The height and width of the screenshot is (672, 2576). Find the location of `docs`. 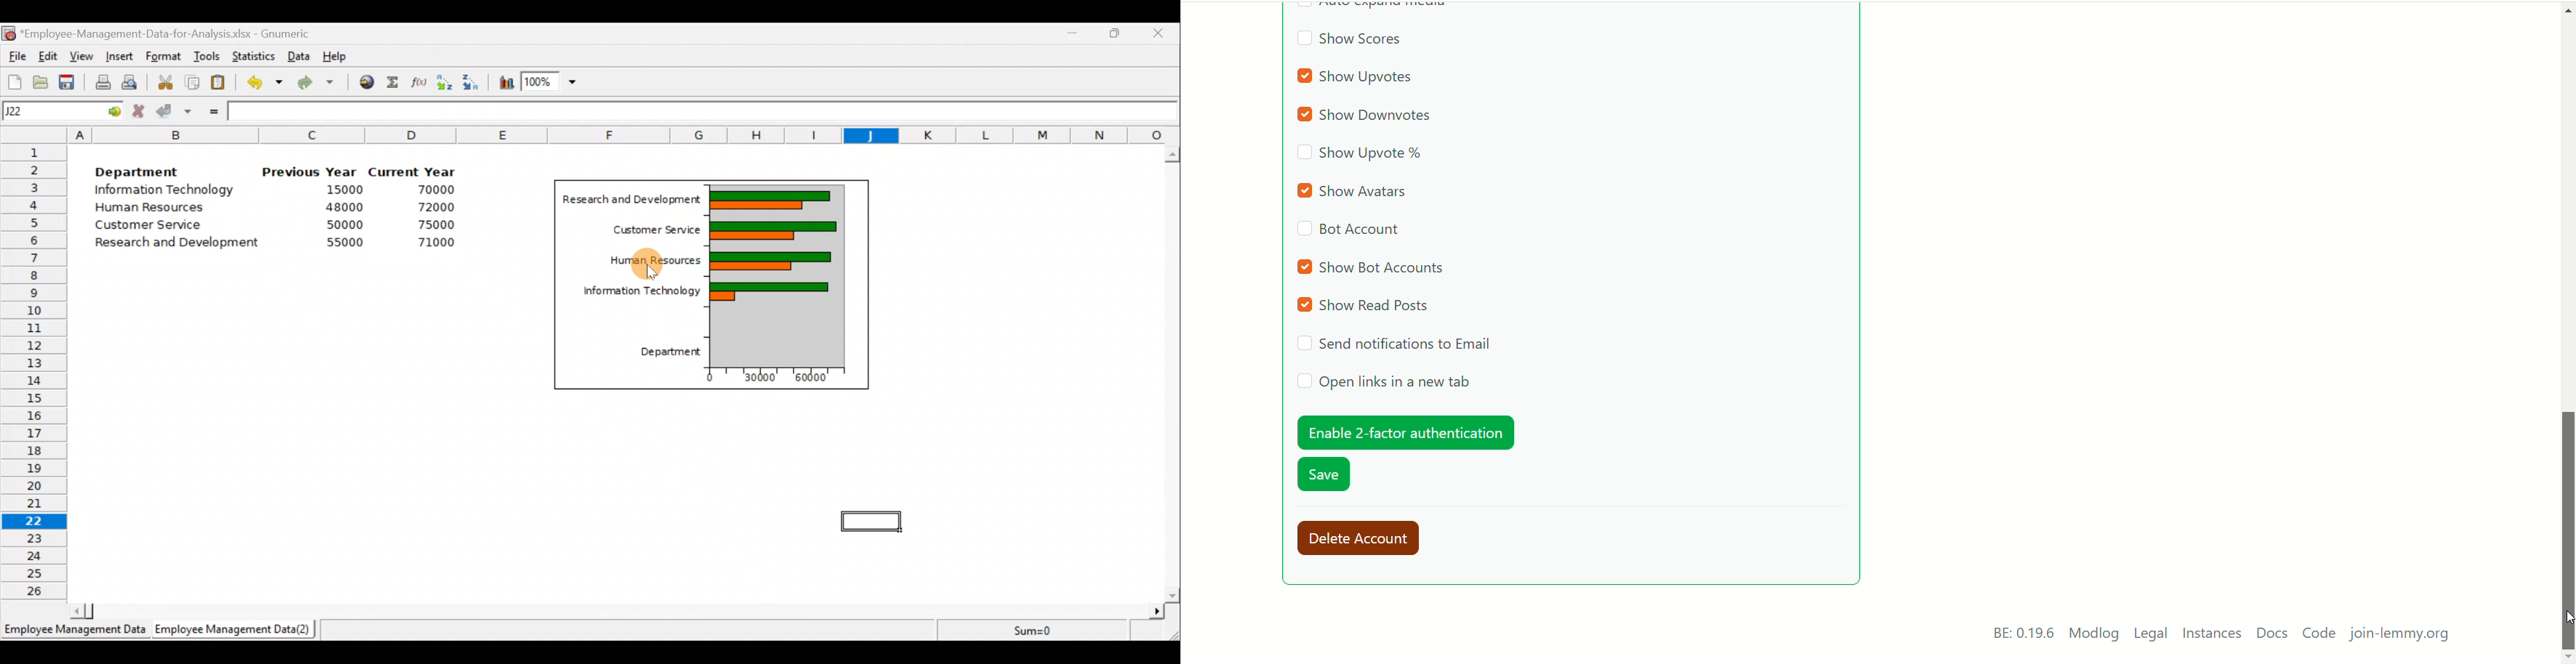

docs is located at coordinates (2271, 633).